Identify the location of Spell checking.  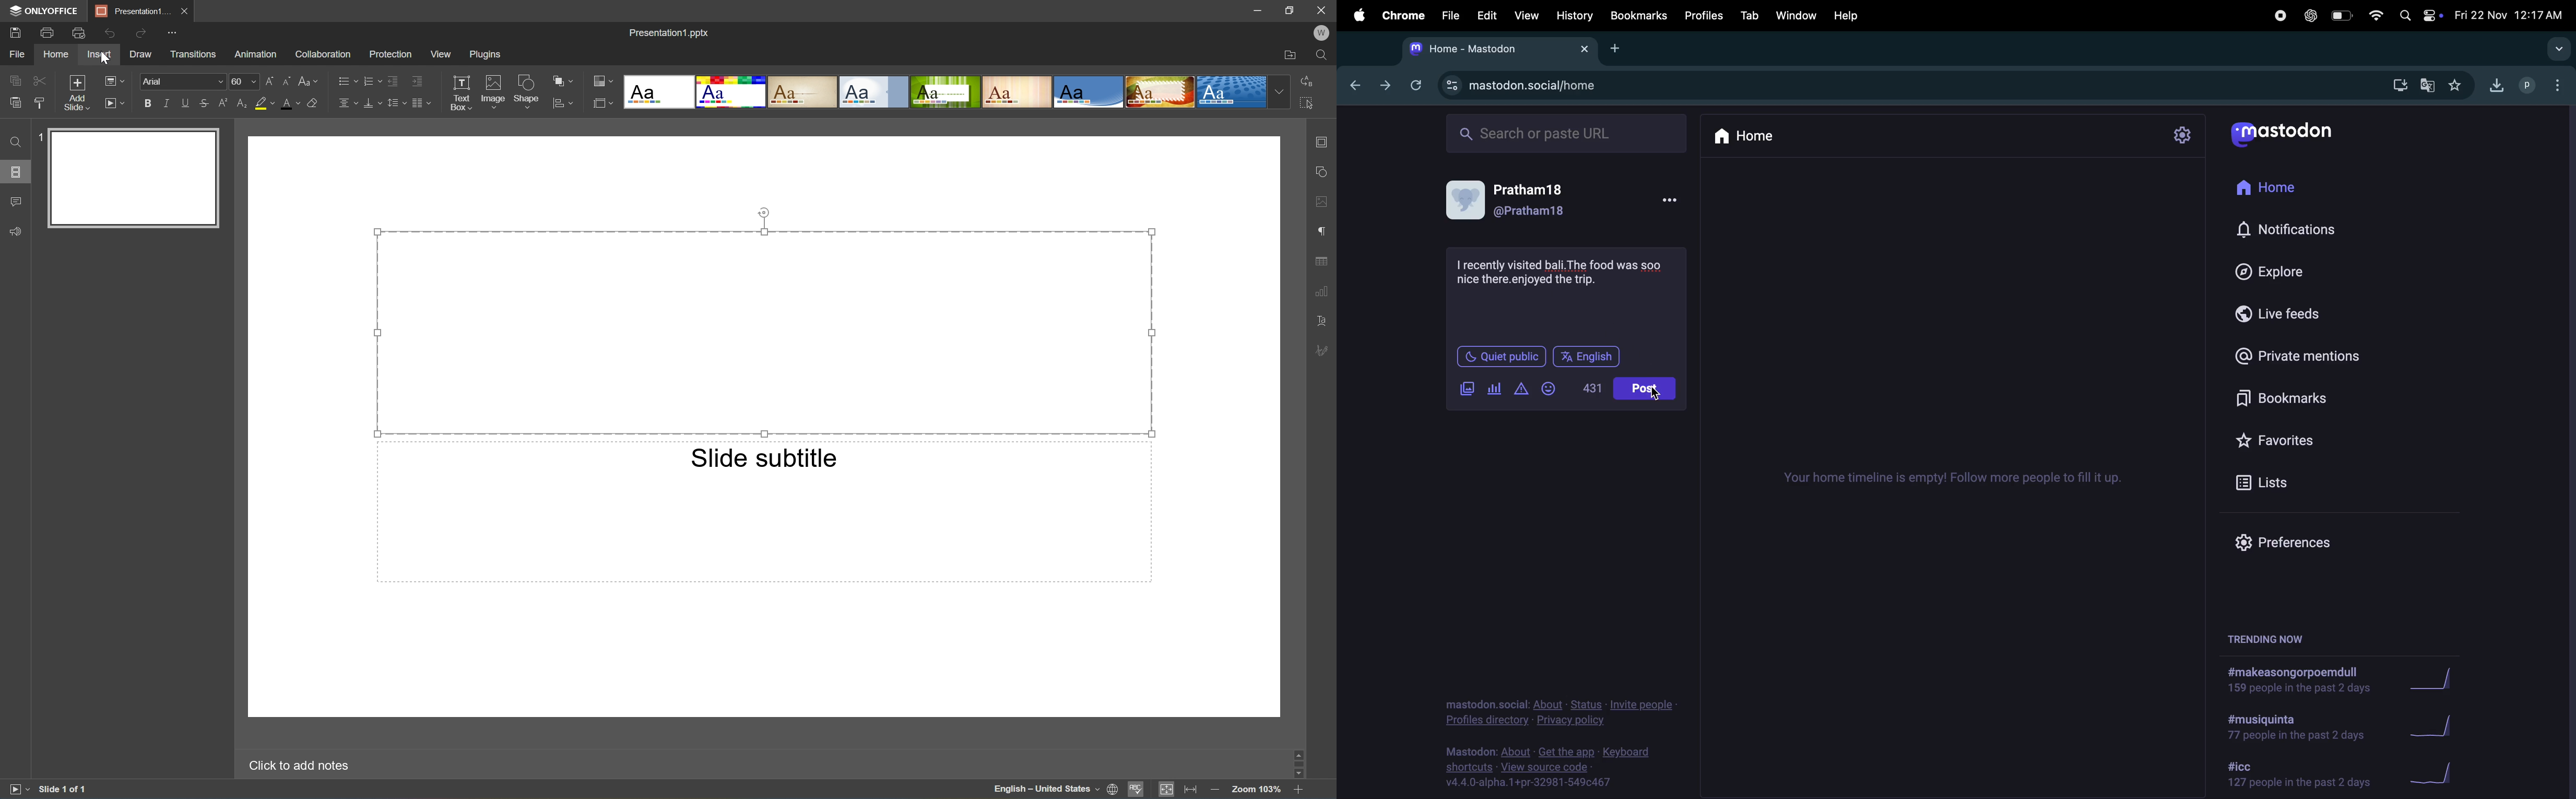
(1139, 790).